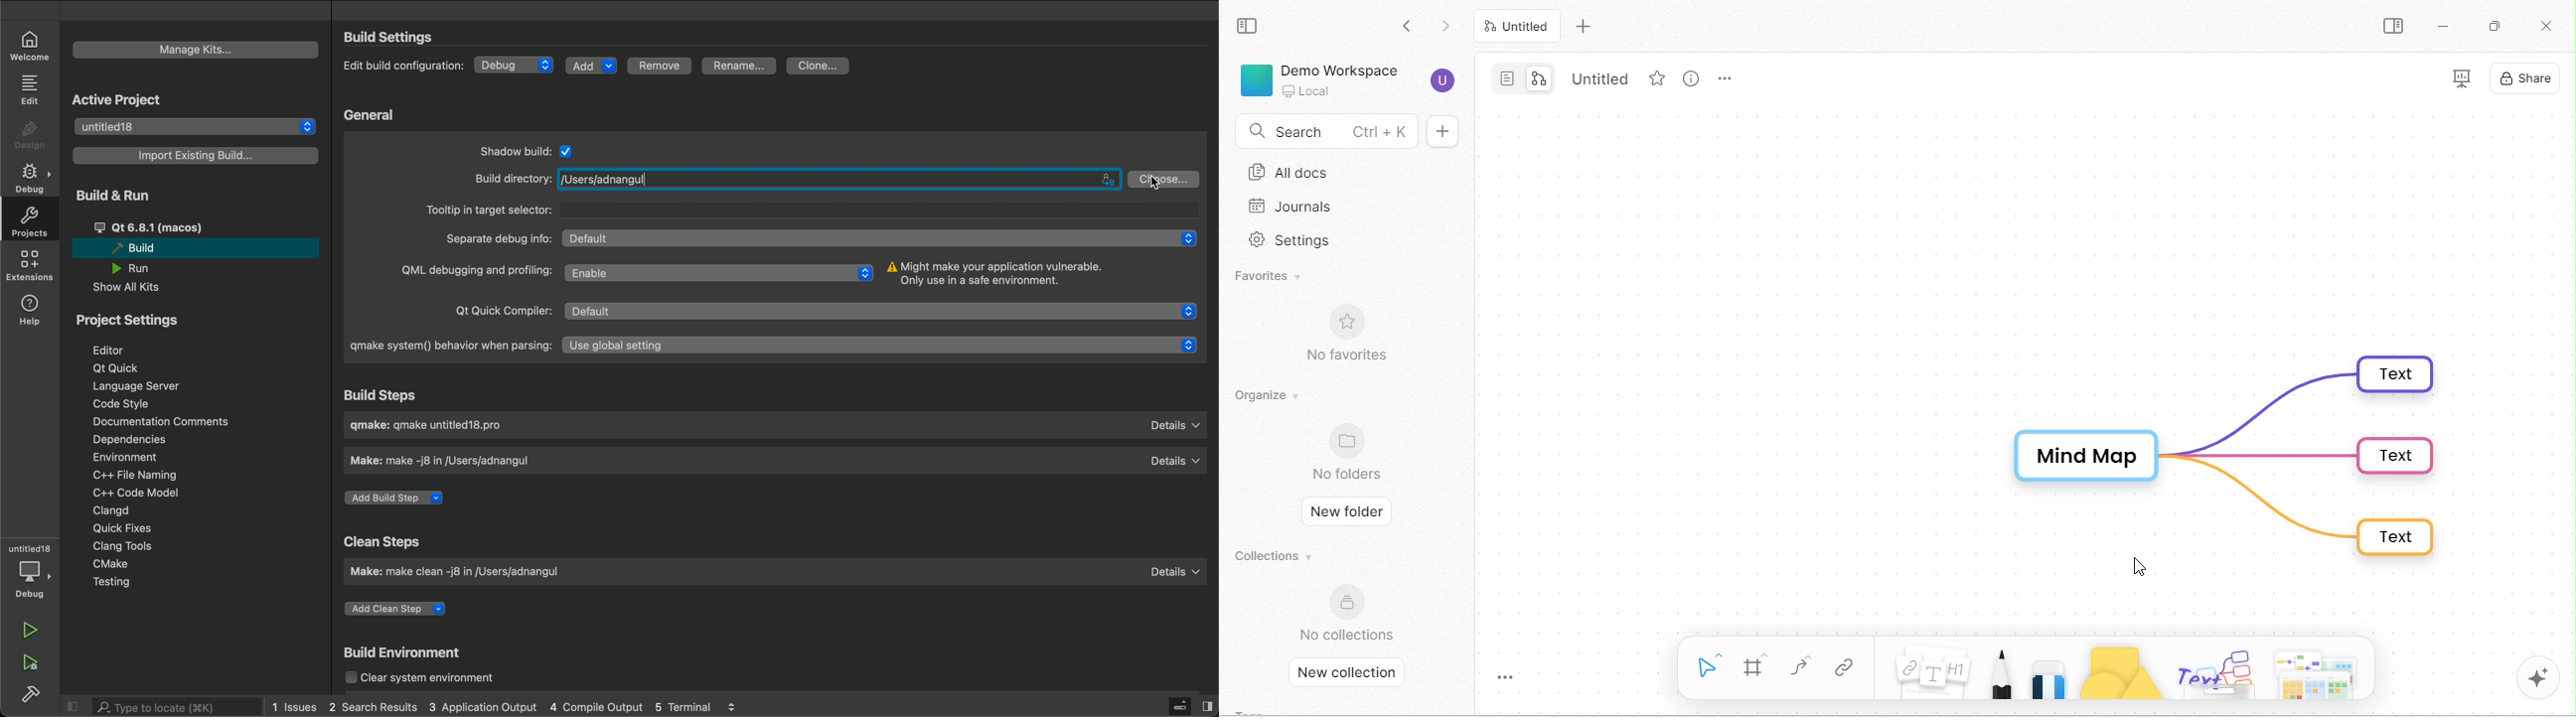 Image resolution: width=2576 pixels, height=728 pixels. Describe the element at coordinates (1347, 513) in the screenshot. I see `new folder` at that location.